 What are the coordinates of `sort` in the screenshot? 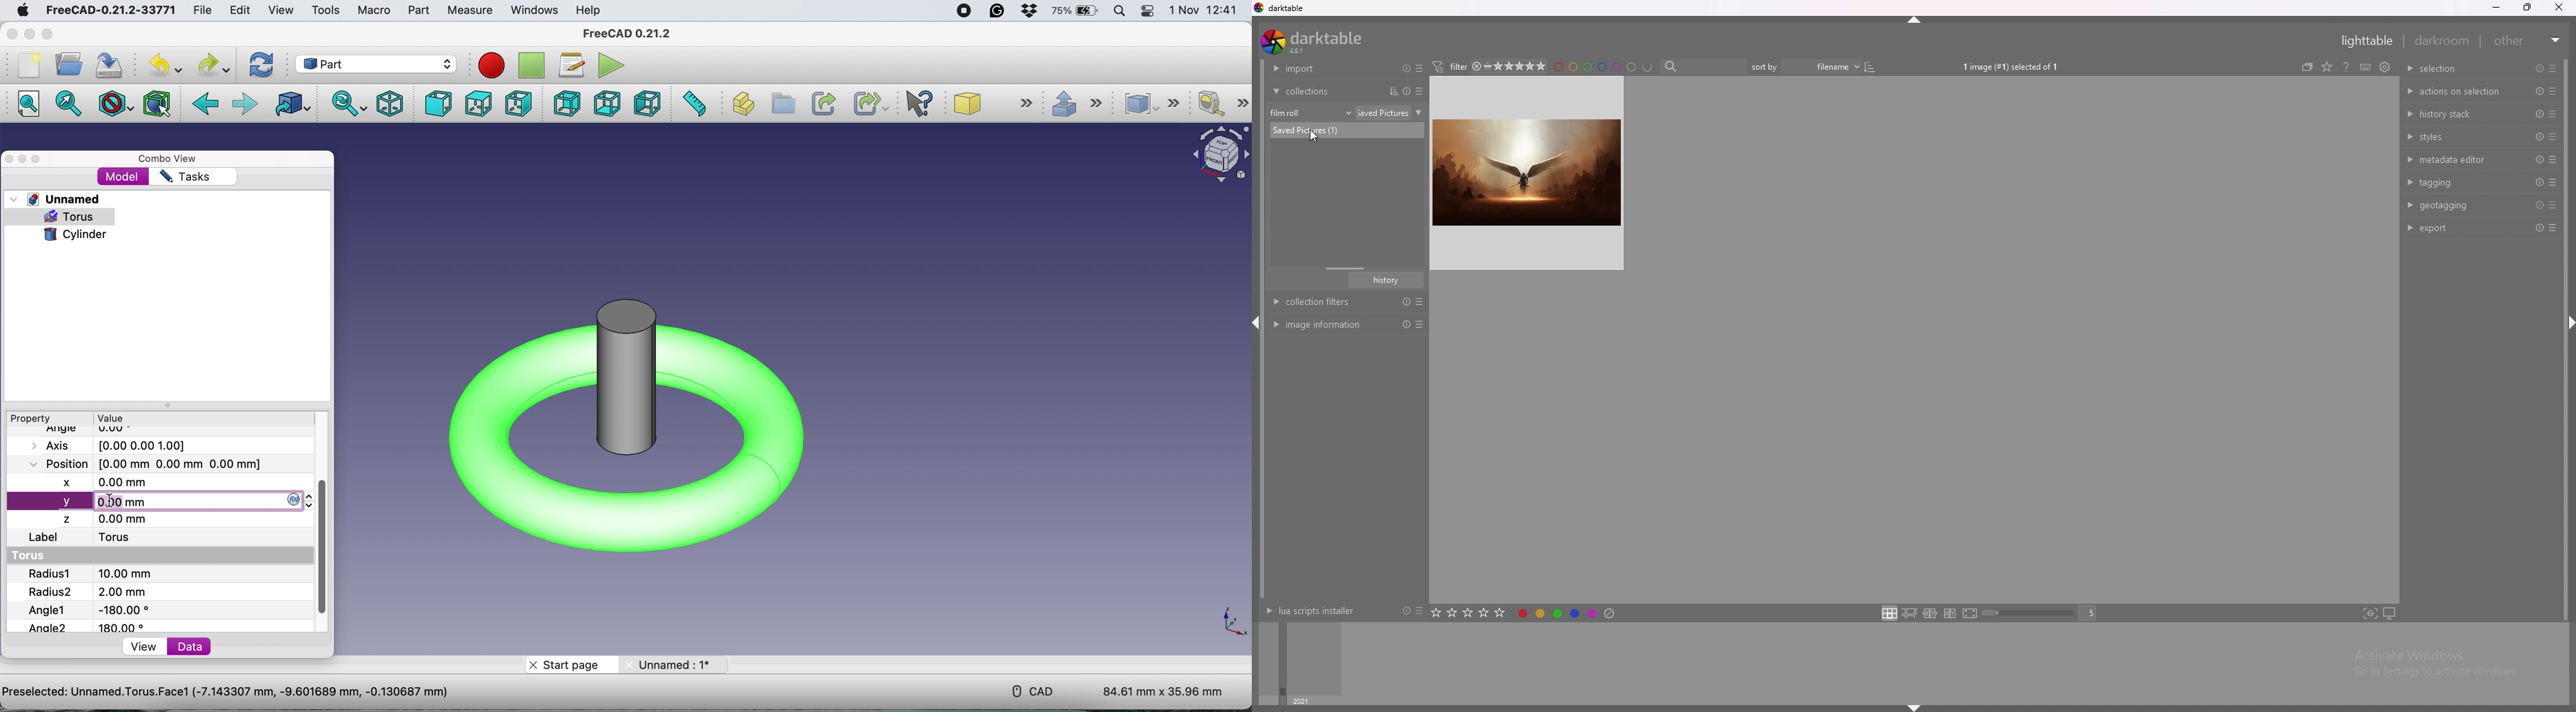 It's located at (1390, 91).